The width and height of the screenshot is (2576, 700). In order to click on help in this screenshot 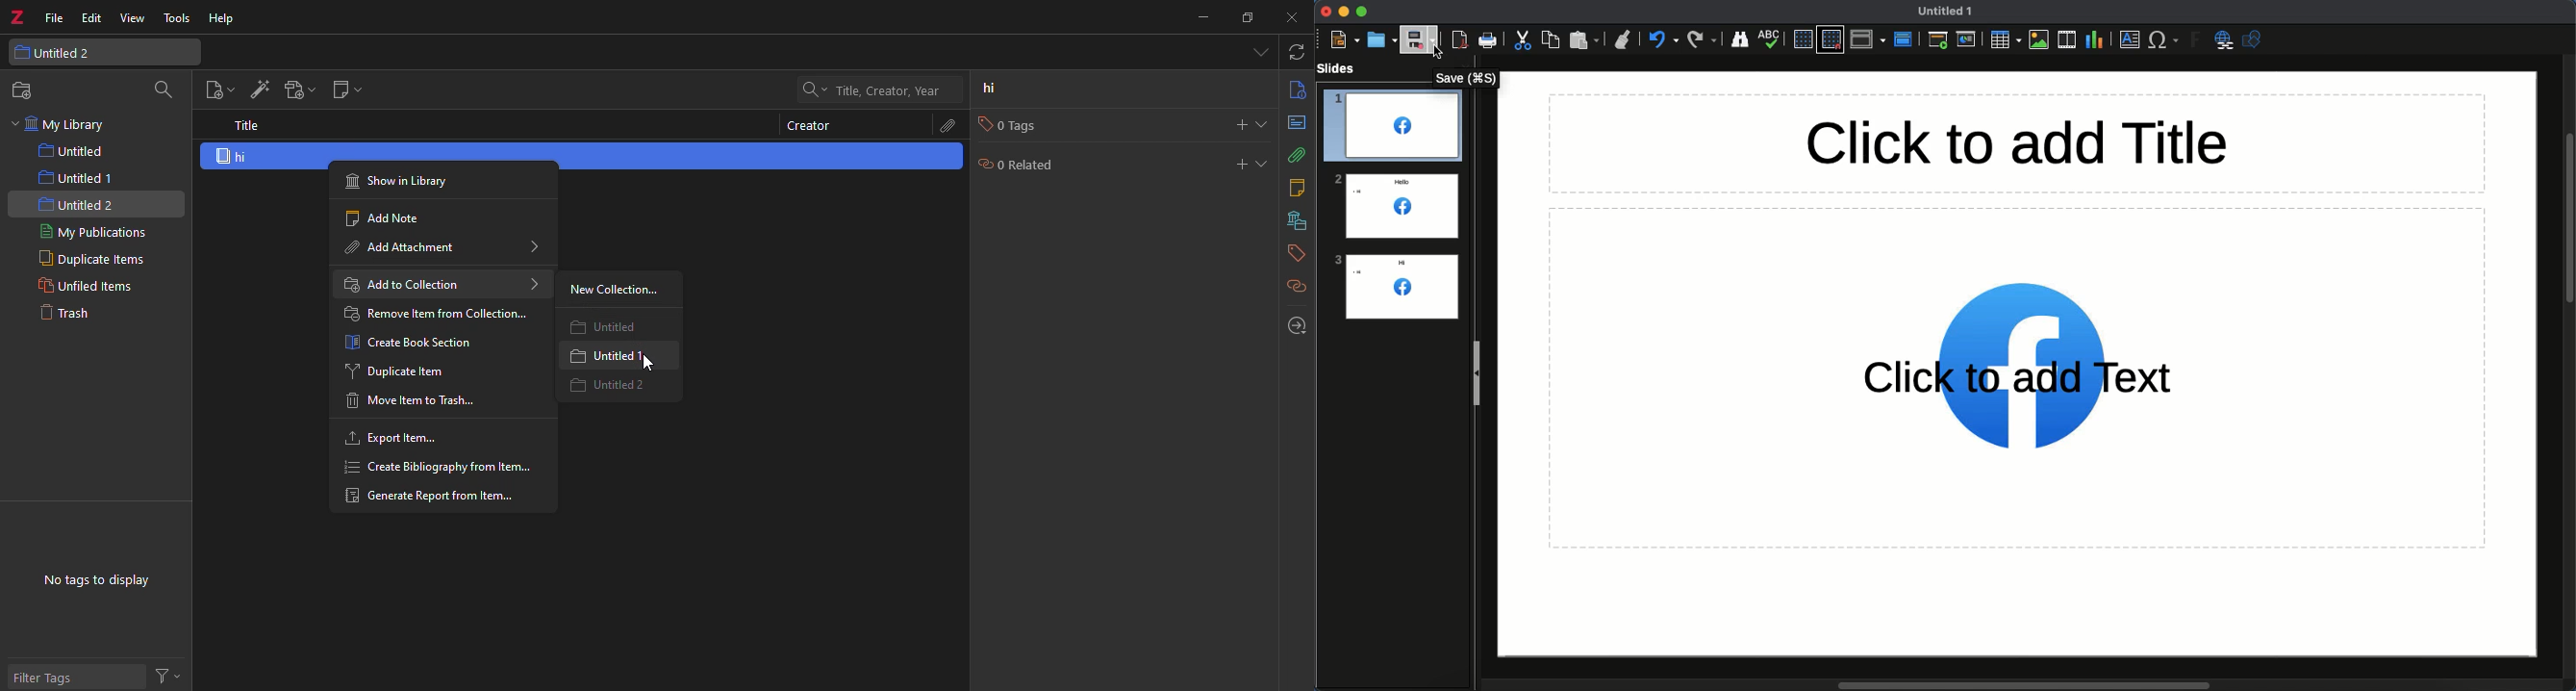, I will do `click(223, 19)`.